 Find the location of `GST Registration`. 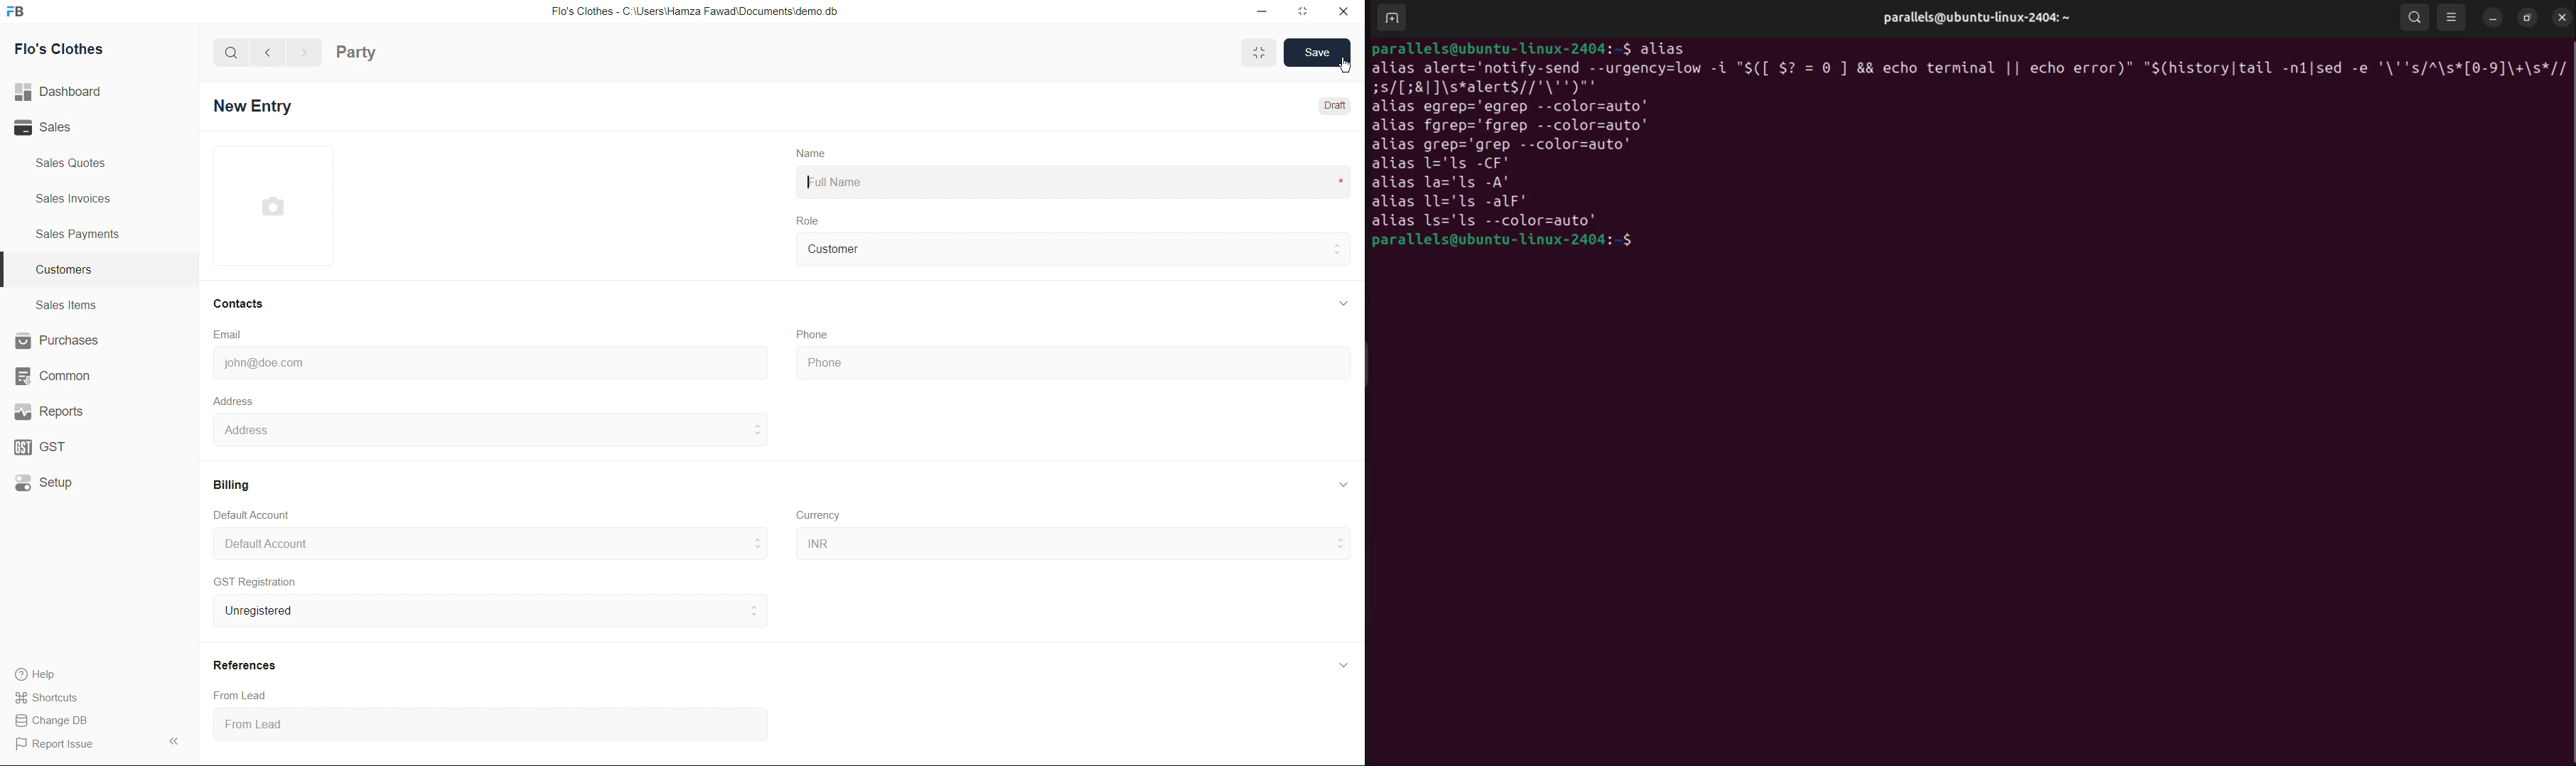

GST Registration is located at coordinates (257, 582).